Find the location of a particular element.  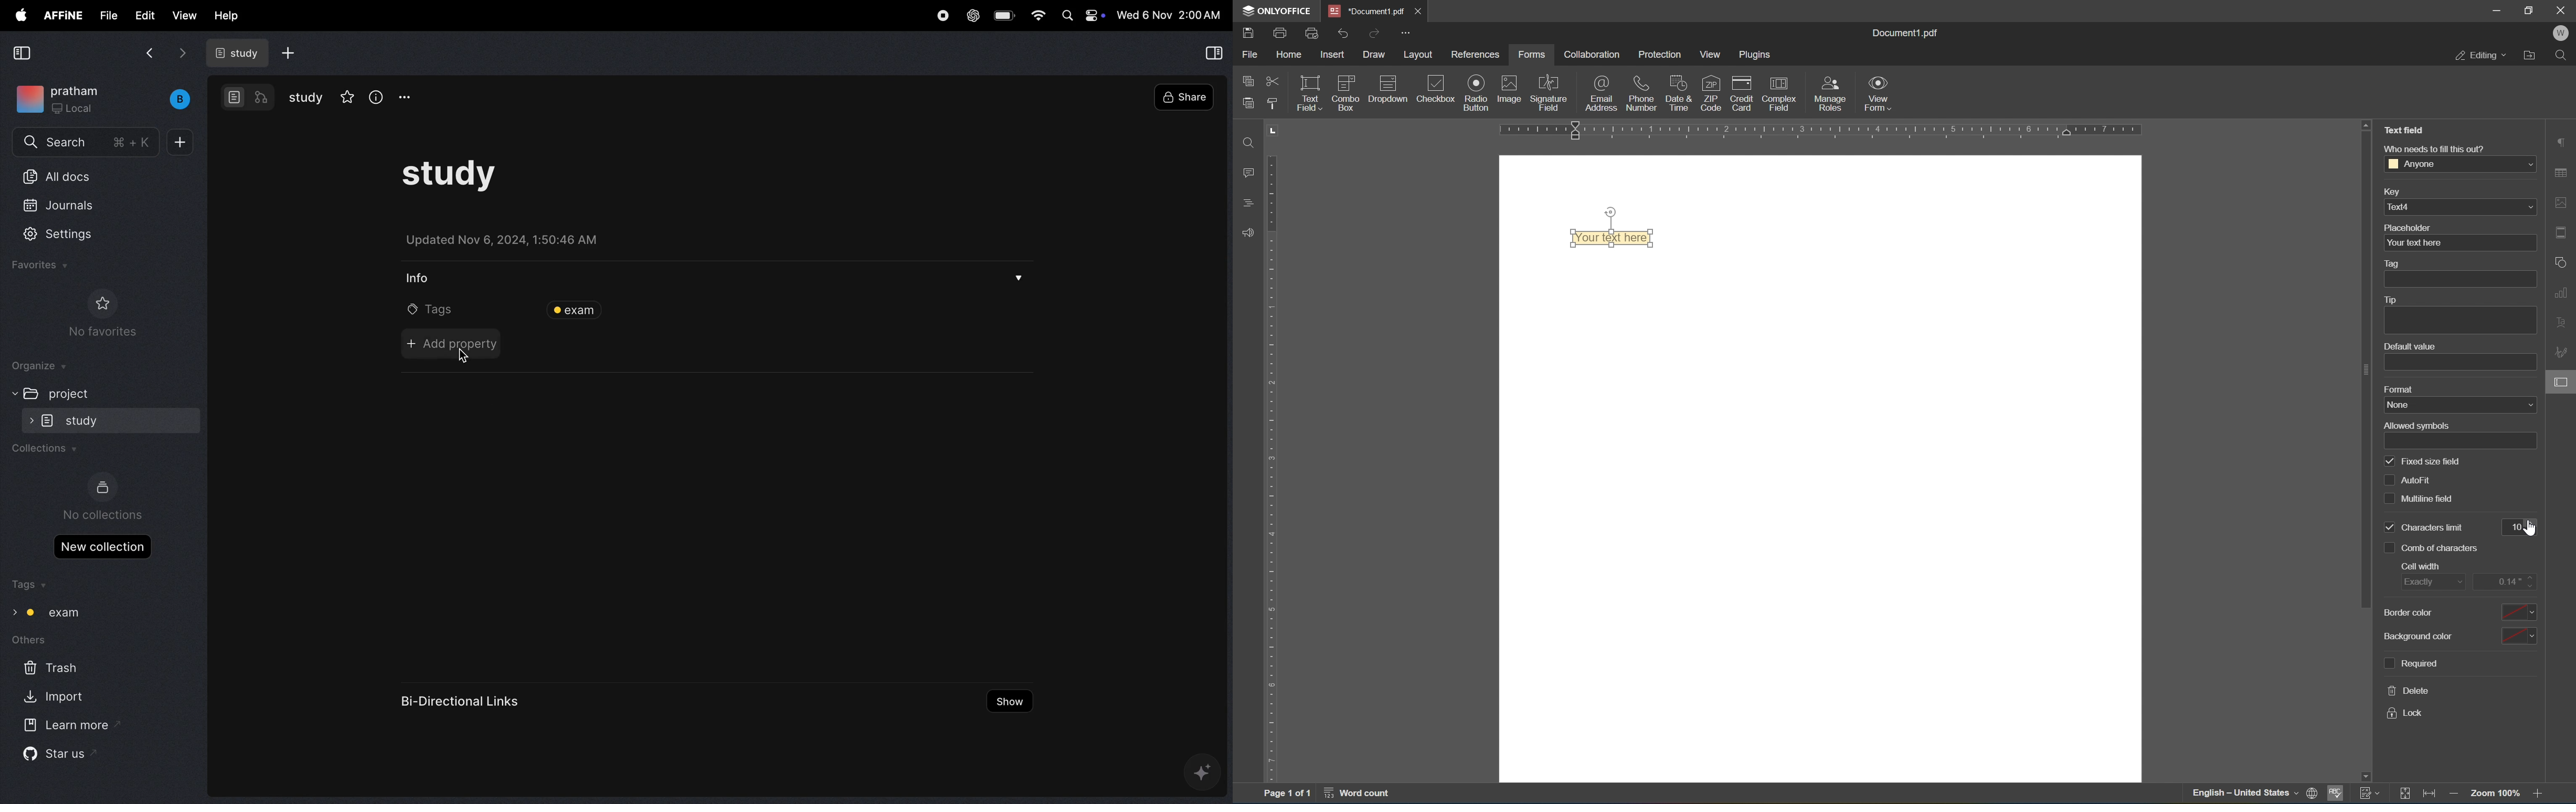

organize is located at coordinates (34, 367).